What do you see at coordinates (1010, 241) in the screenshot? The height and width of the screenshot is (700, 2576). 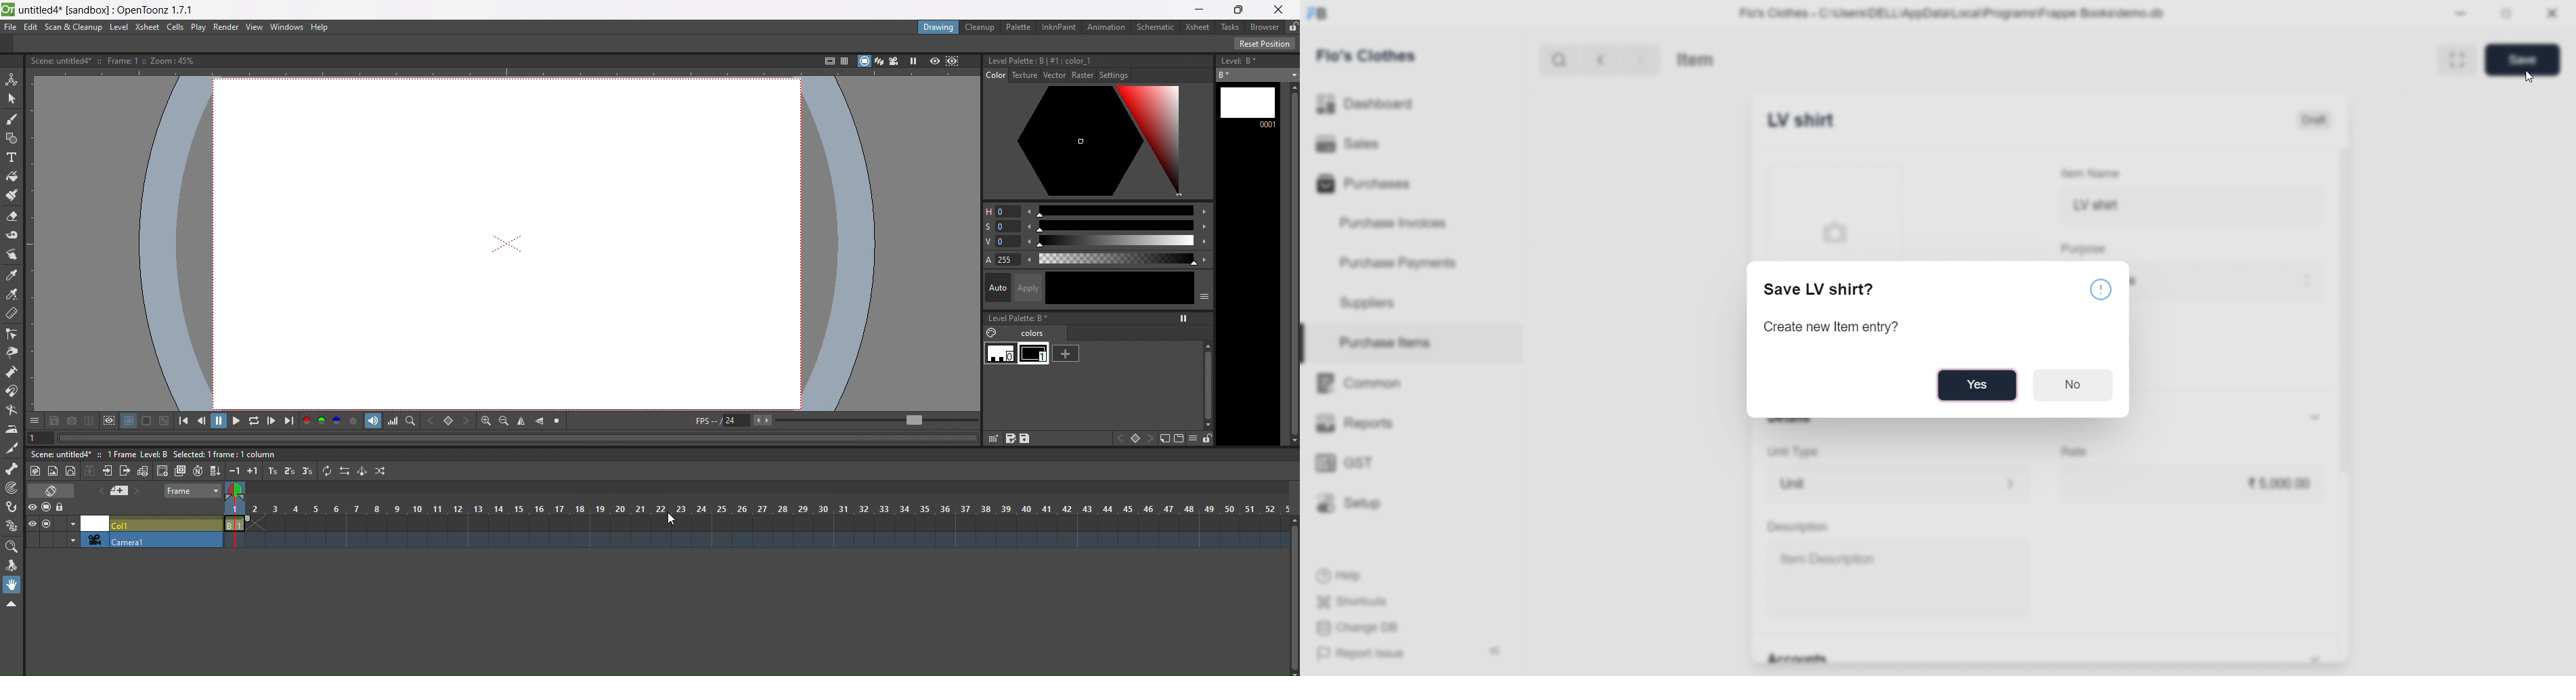 I see `0` at bounding box center [1010, 241].